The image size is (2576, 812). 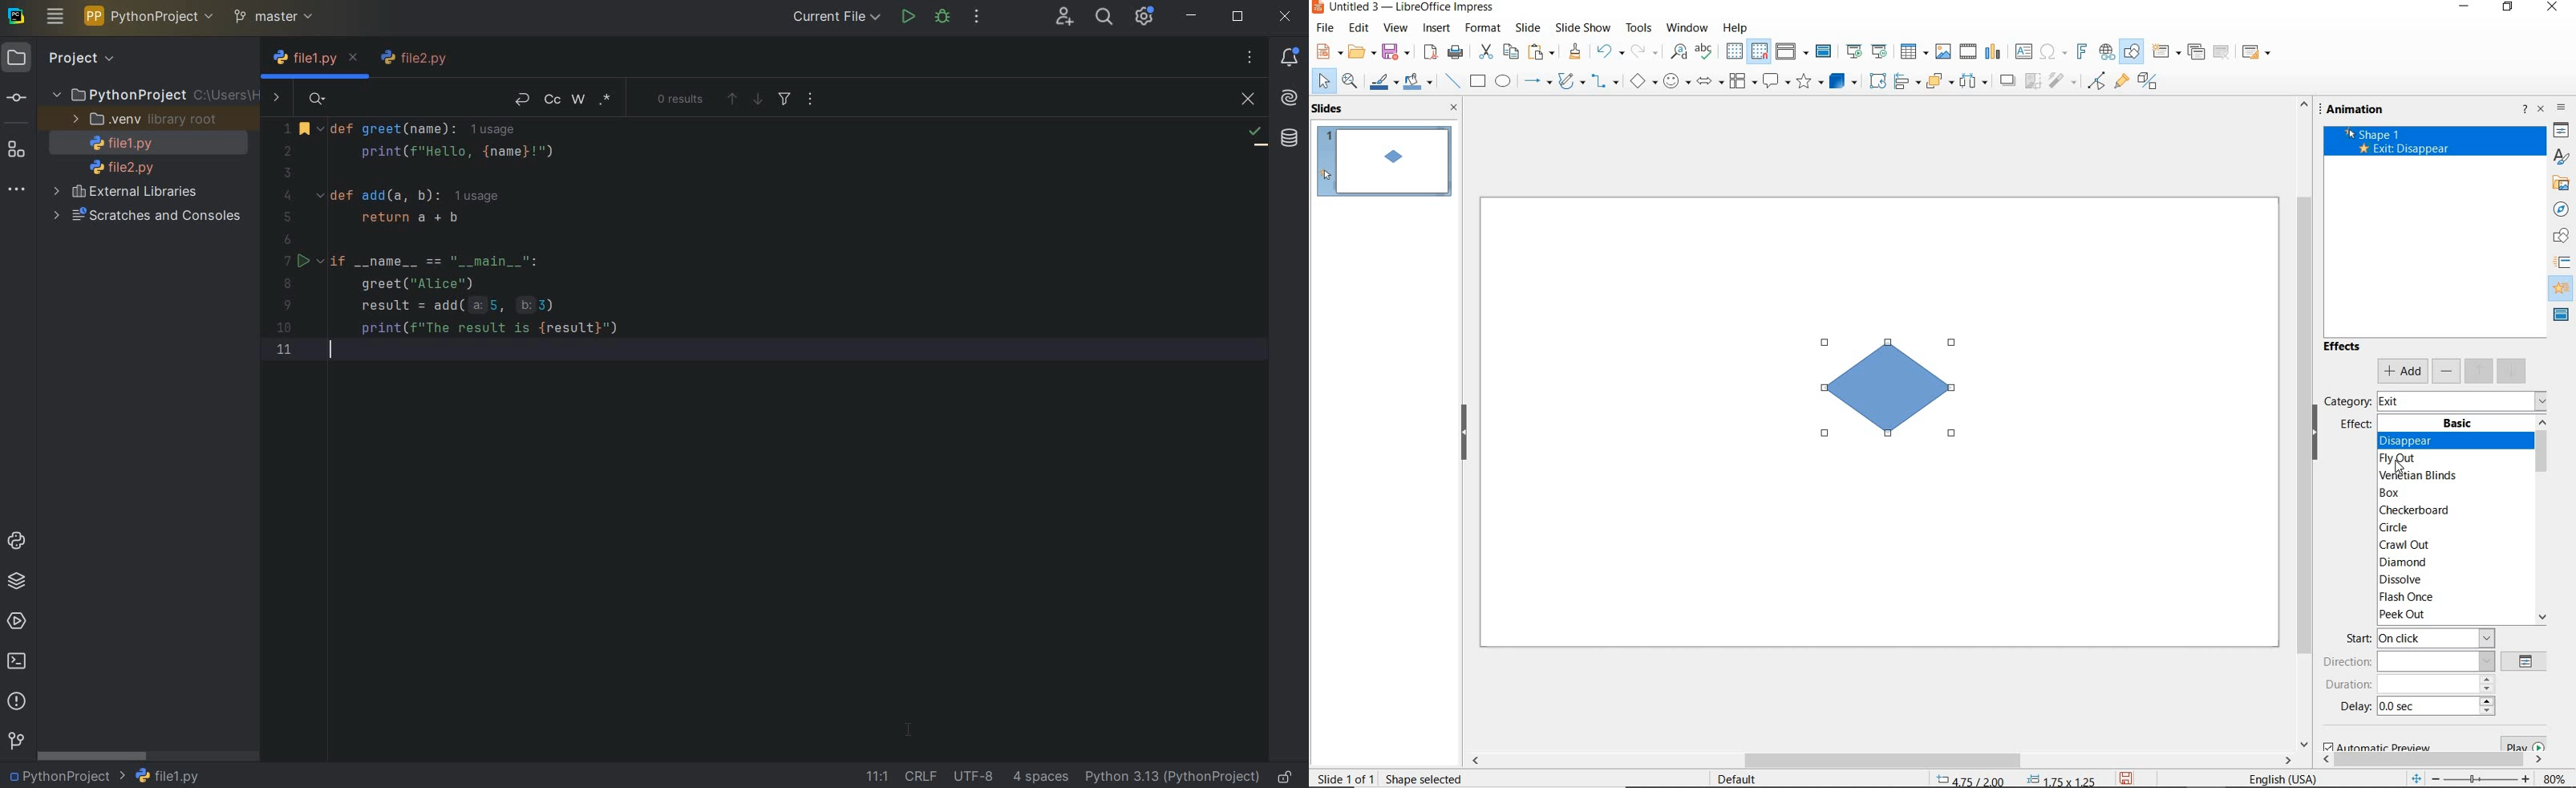 What do you see at coordinates (1537, 82) in the screenshot?
I see `lines and arrows` at bounding box center [1537, 82].